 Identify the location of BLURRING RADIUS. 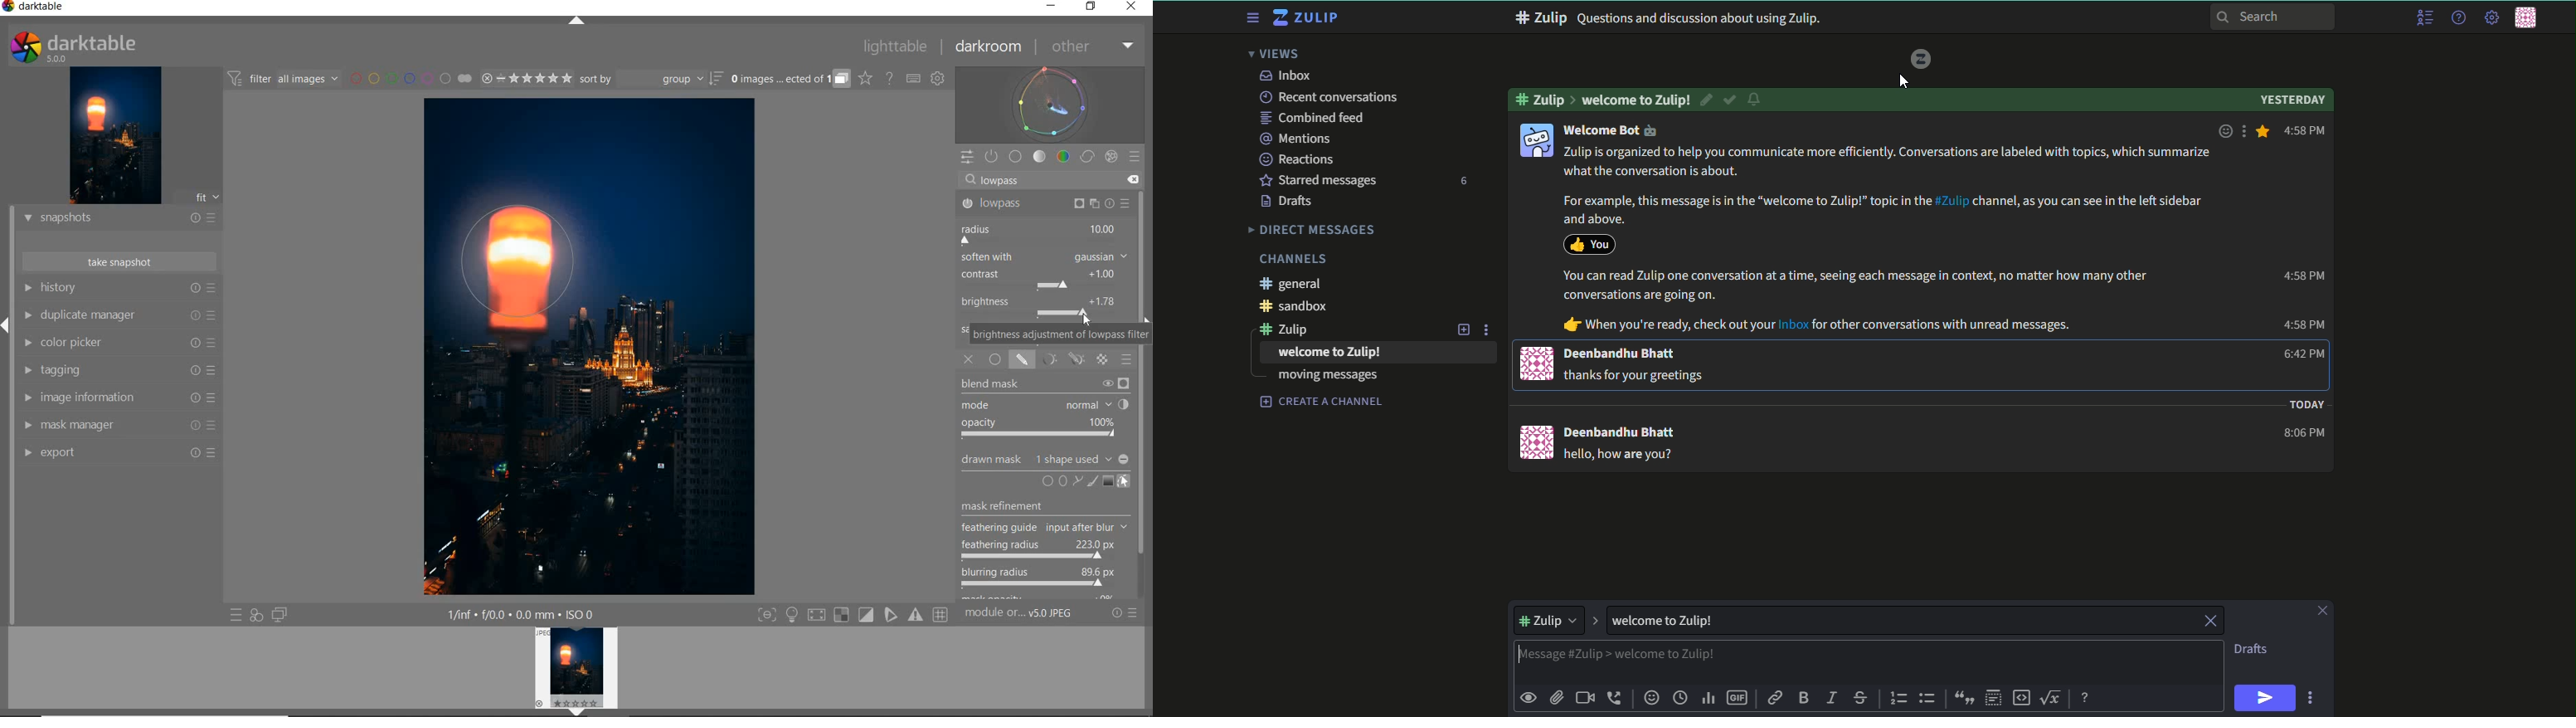
(1038, 578).